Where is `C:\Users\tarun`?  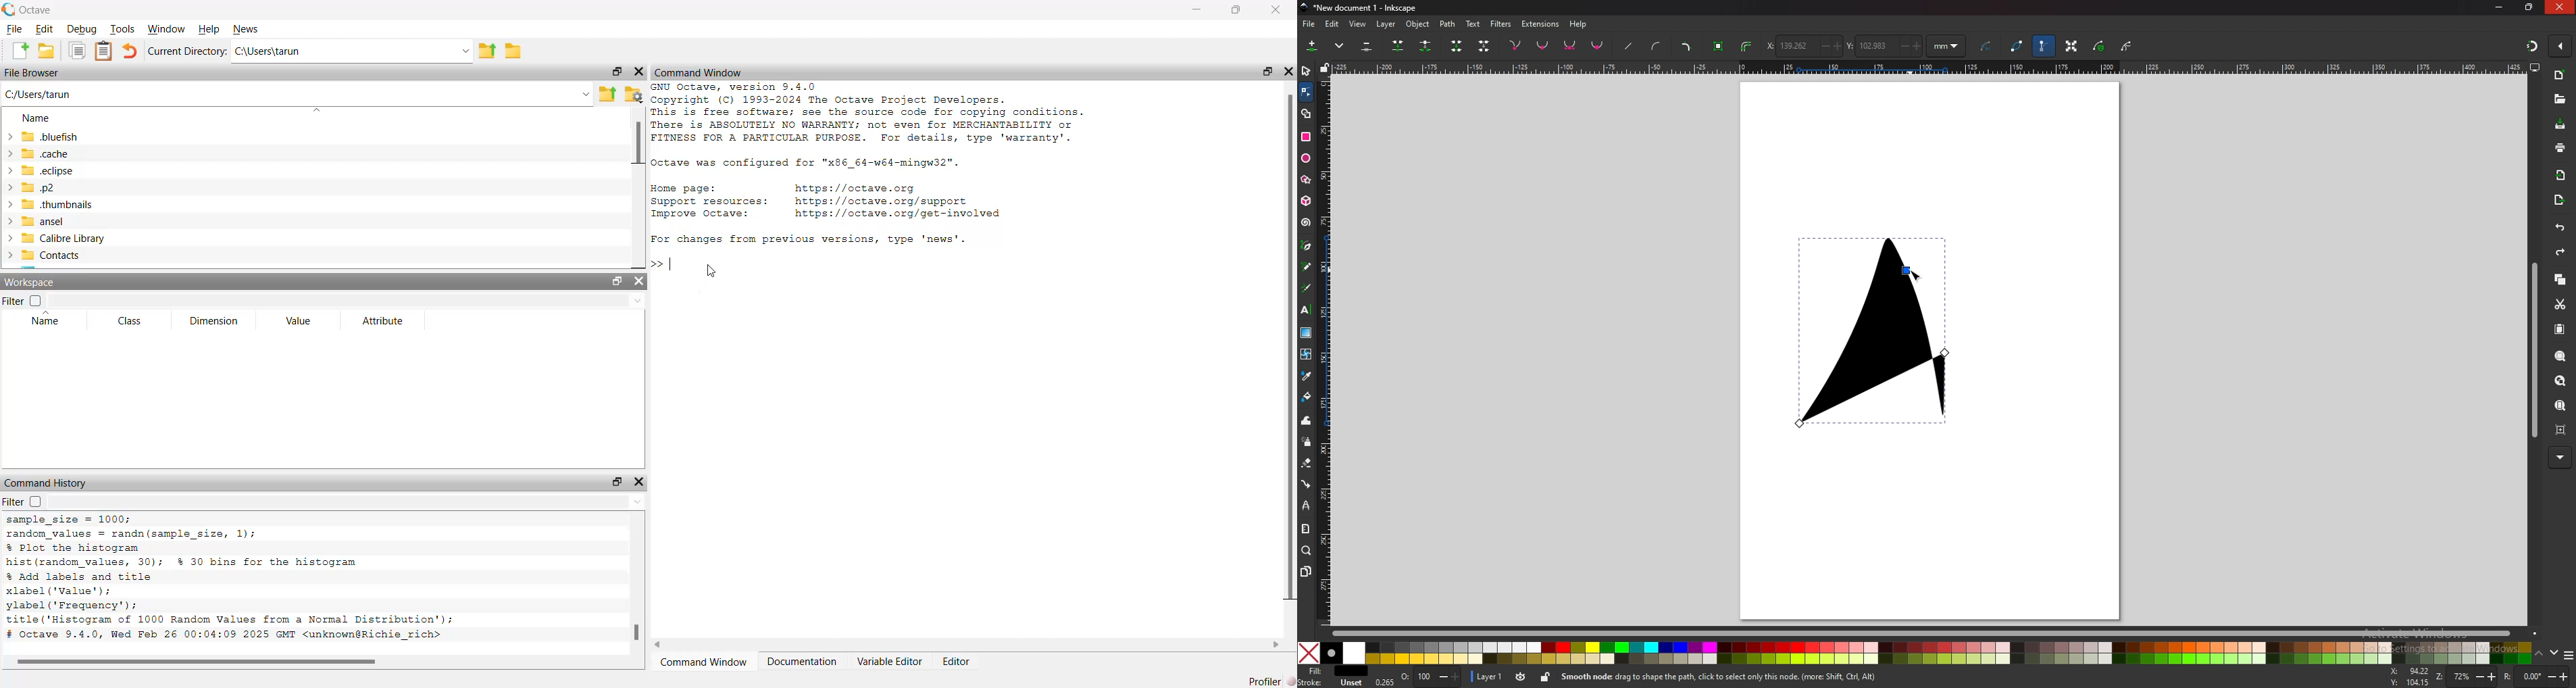
C:\Users\tarun is located at coordinates (269, 52).